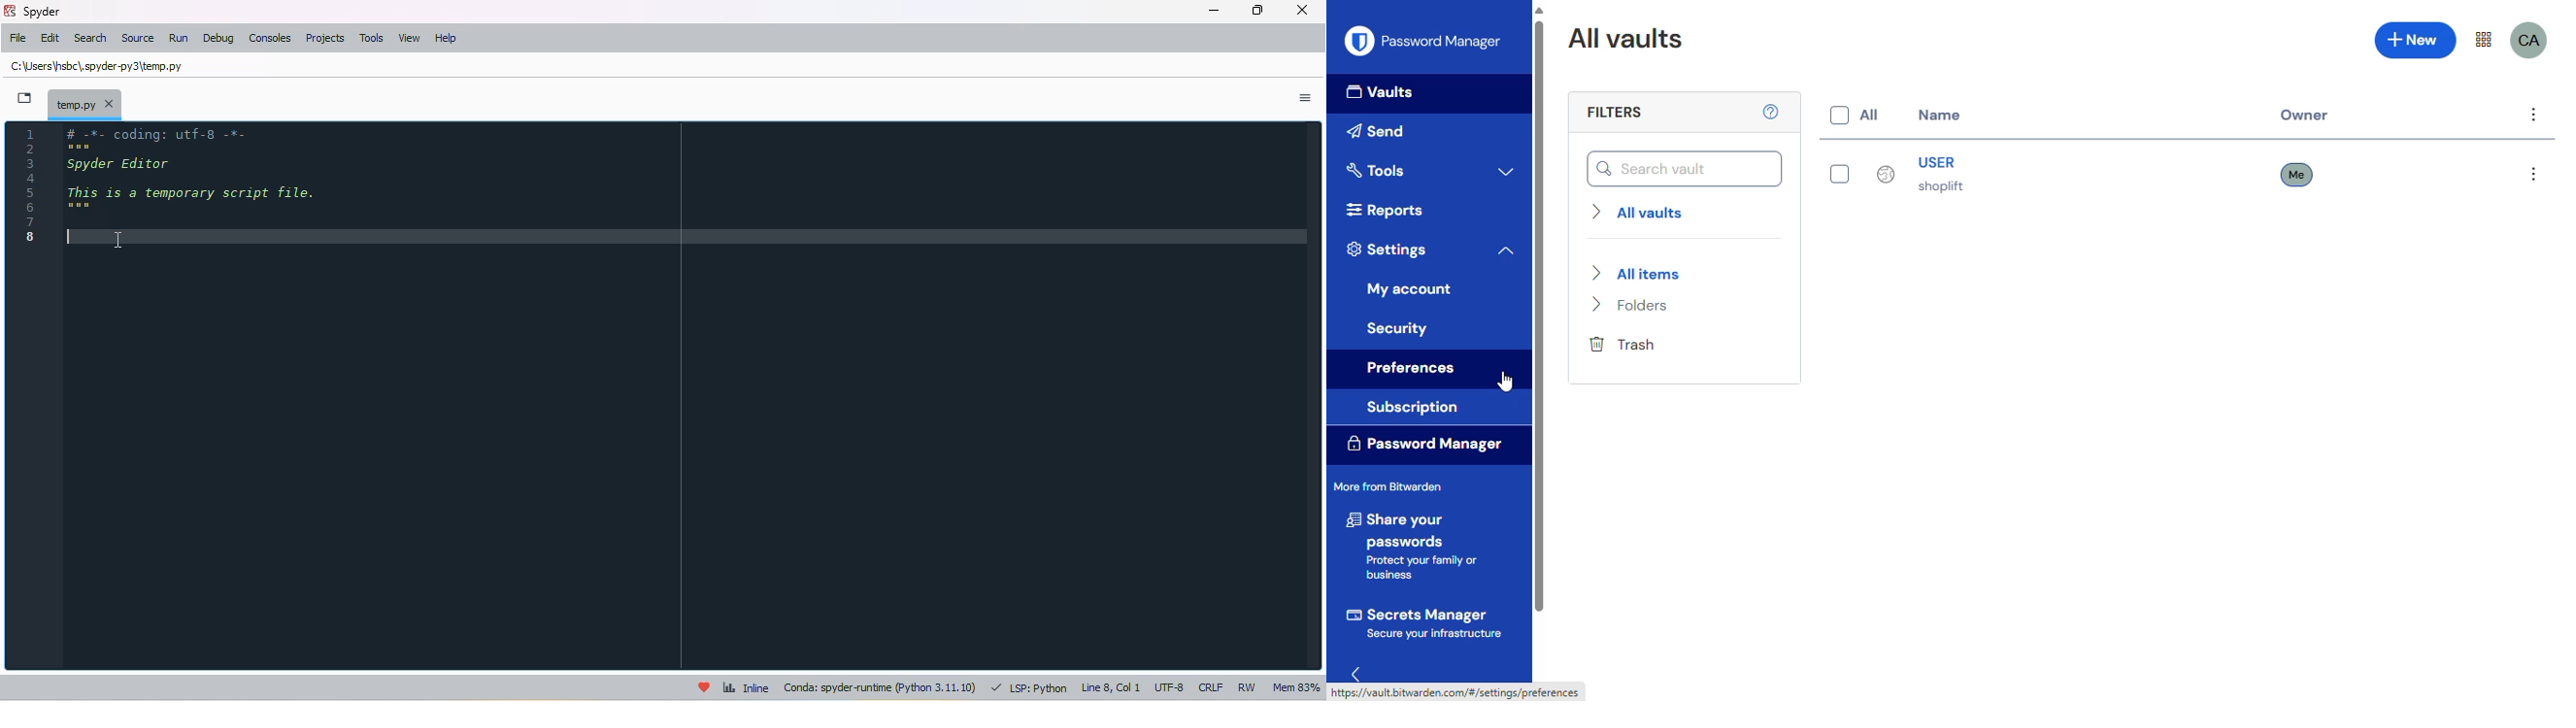 The width and height of the screenshot is (2576, 728). Describe the element at coordinates (688, 395) in the screenshot. I see `editor` at that location.